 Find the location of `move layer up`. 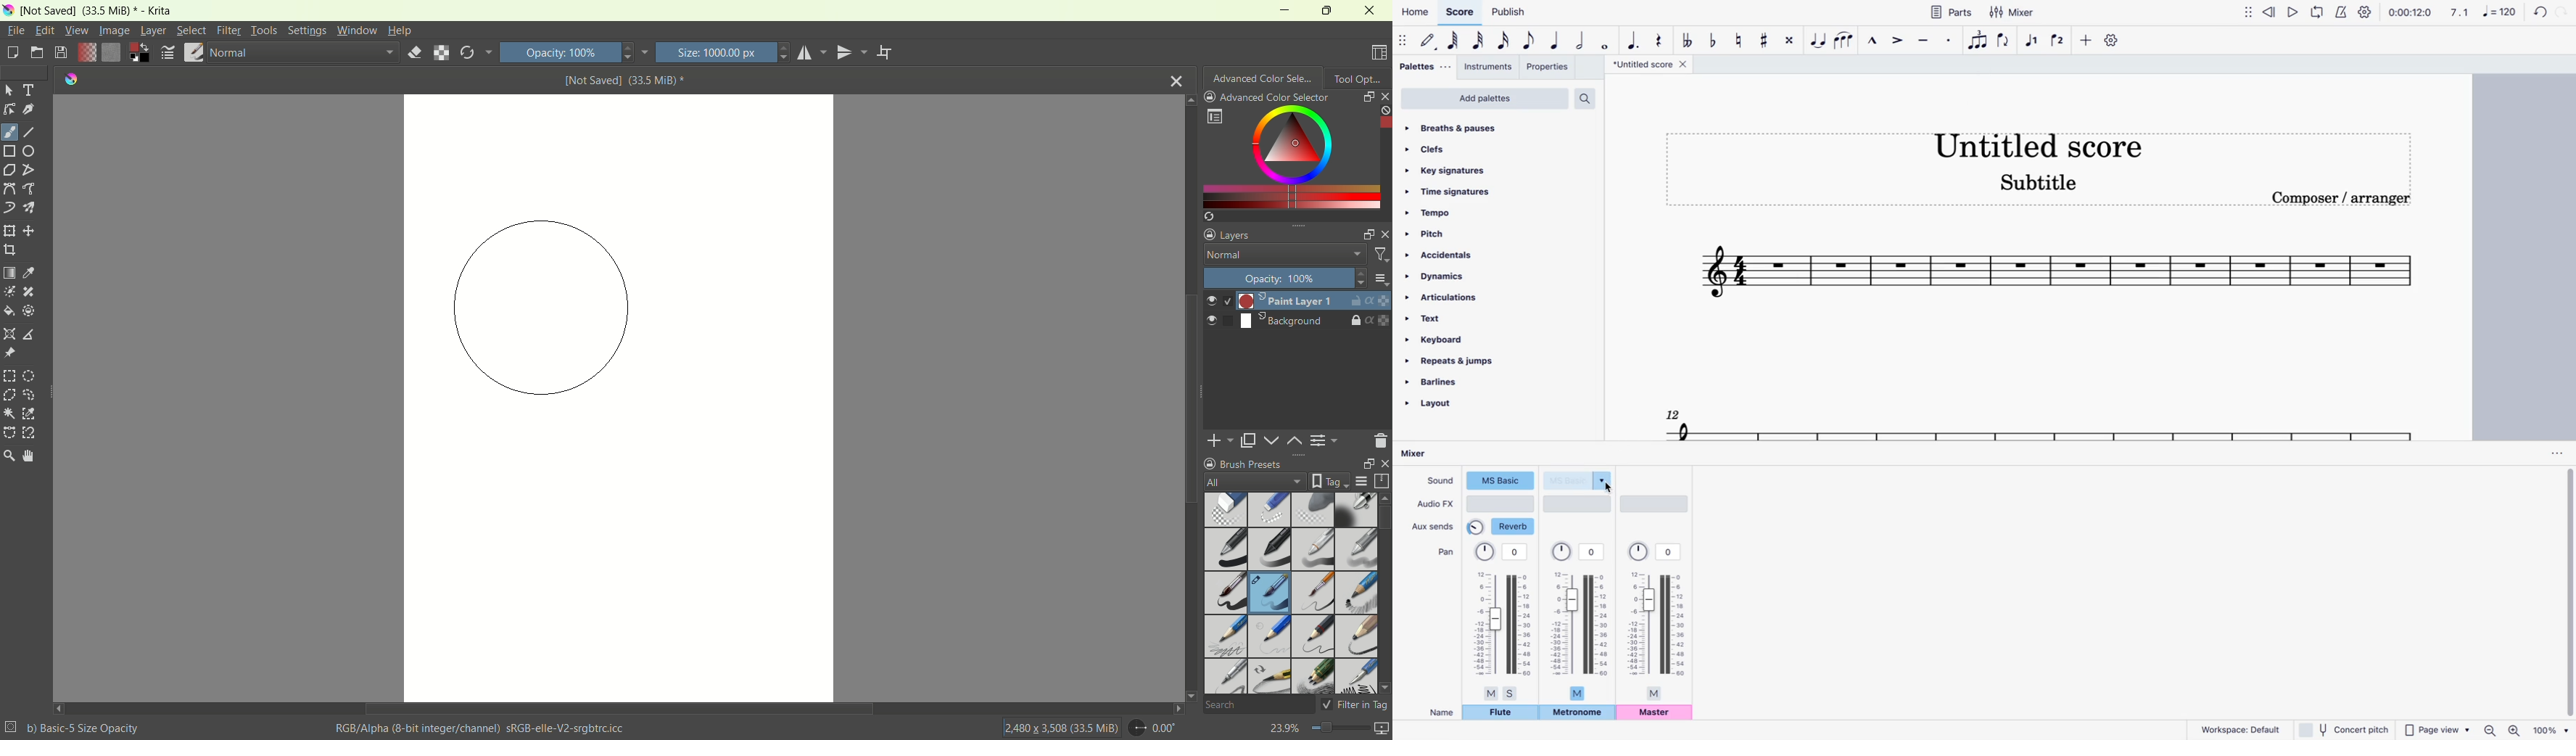

move layer up is located at coordinates (1296, 441).